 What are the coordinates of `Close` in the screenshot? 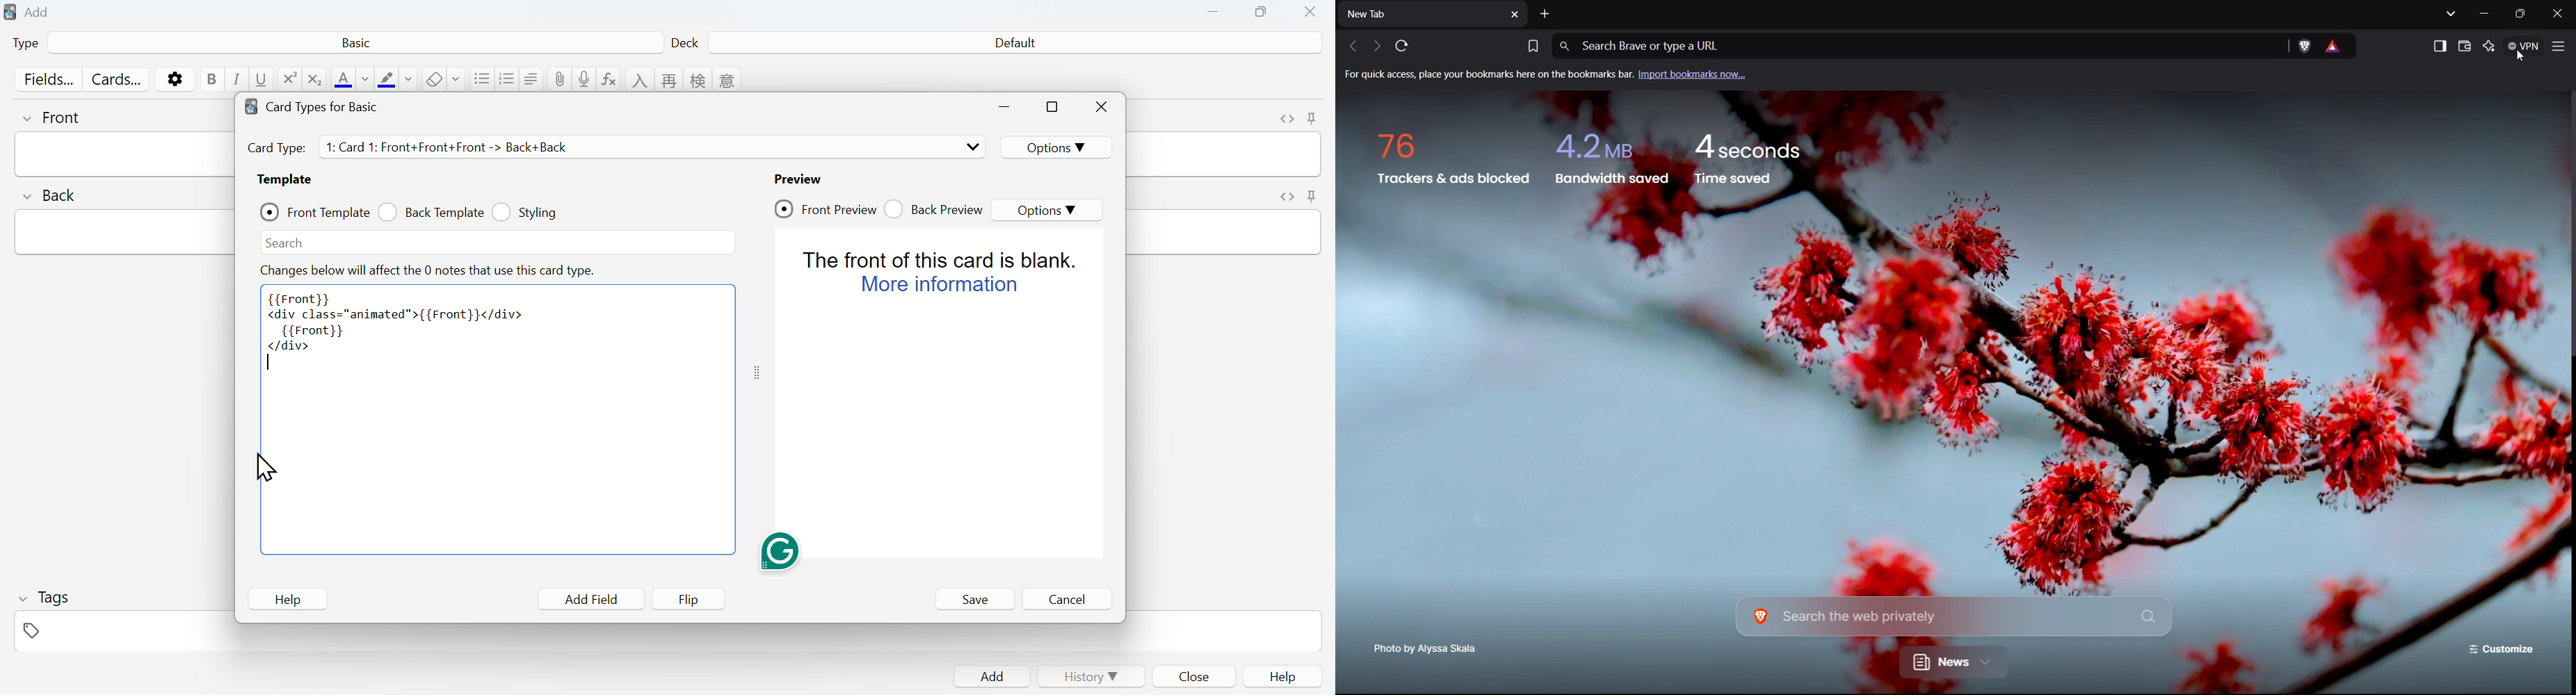 It's located at (1193, 676).